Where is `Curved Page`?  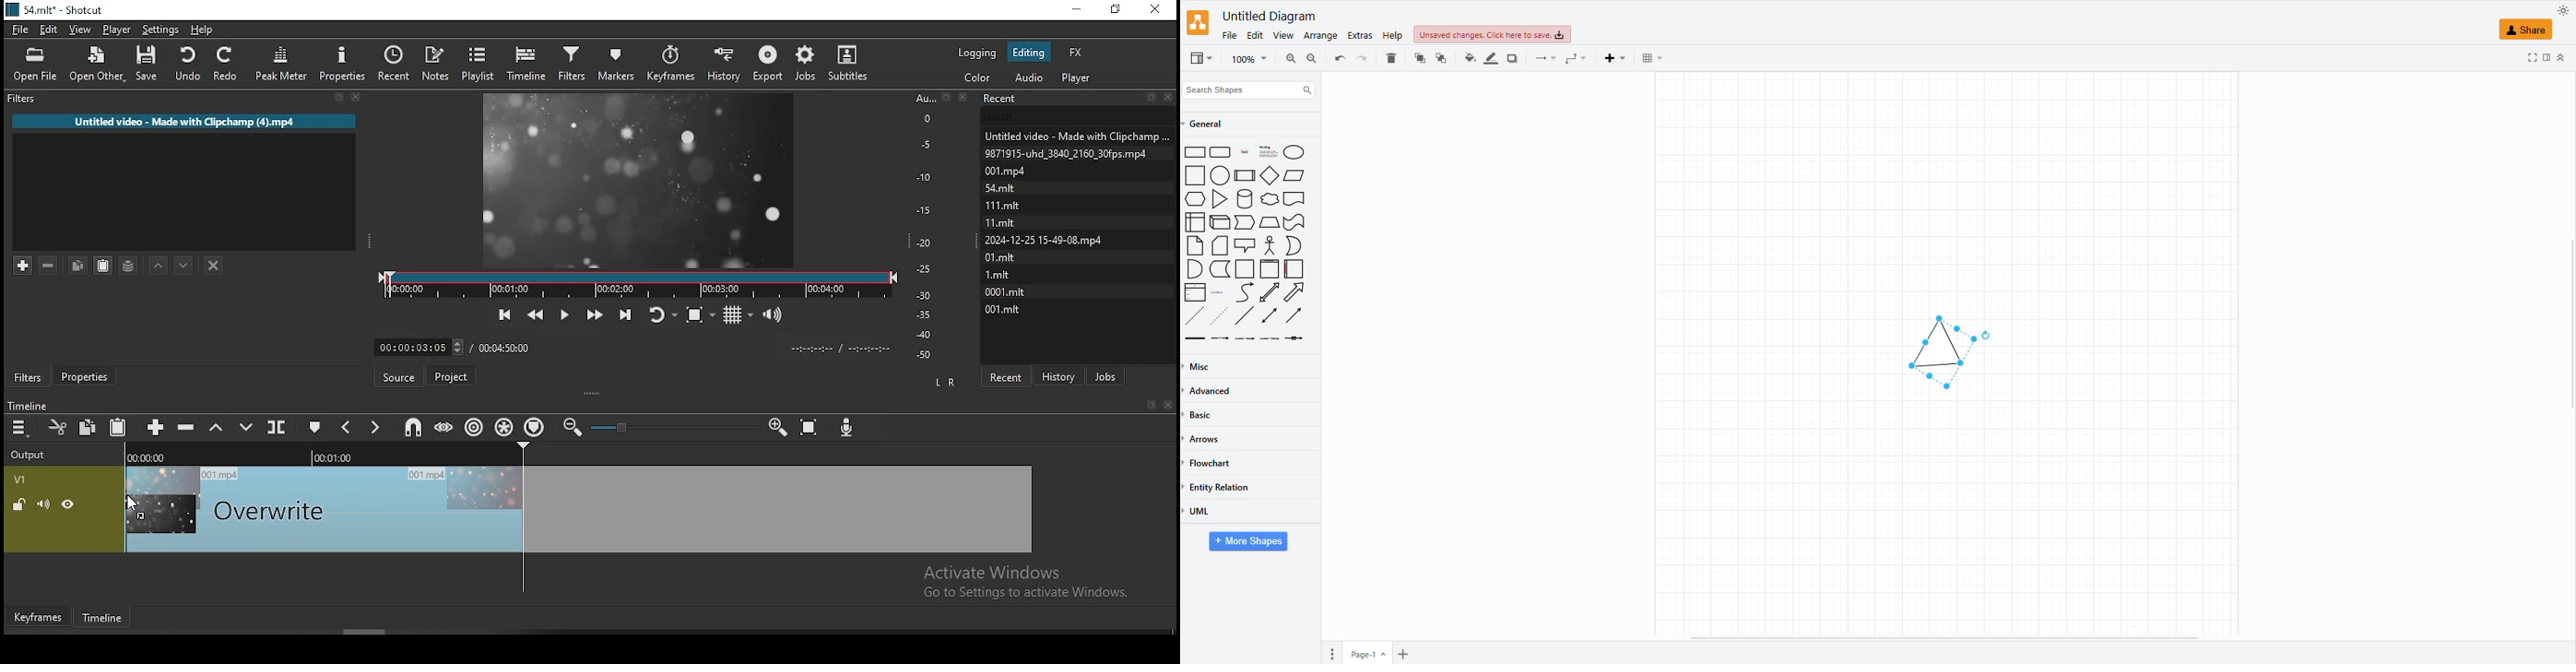
Curved Page is located at coordinates (1220, 269).